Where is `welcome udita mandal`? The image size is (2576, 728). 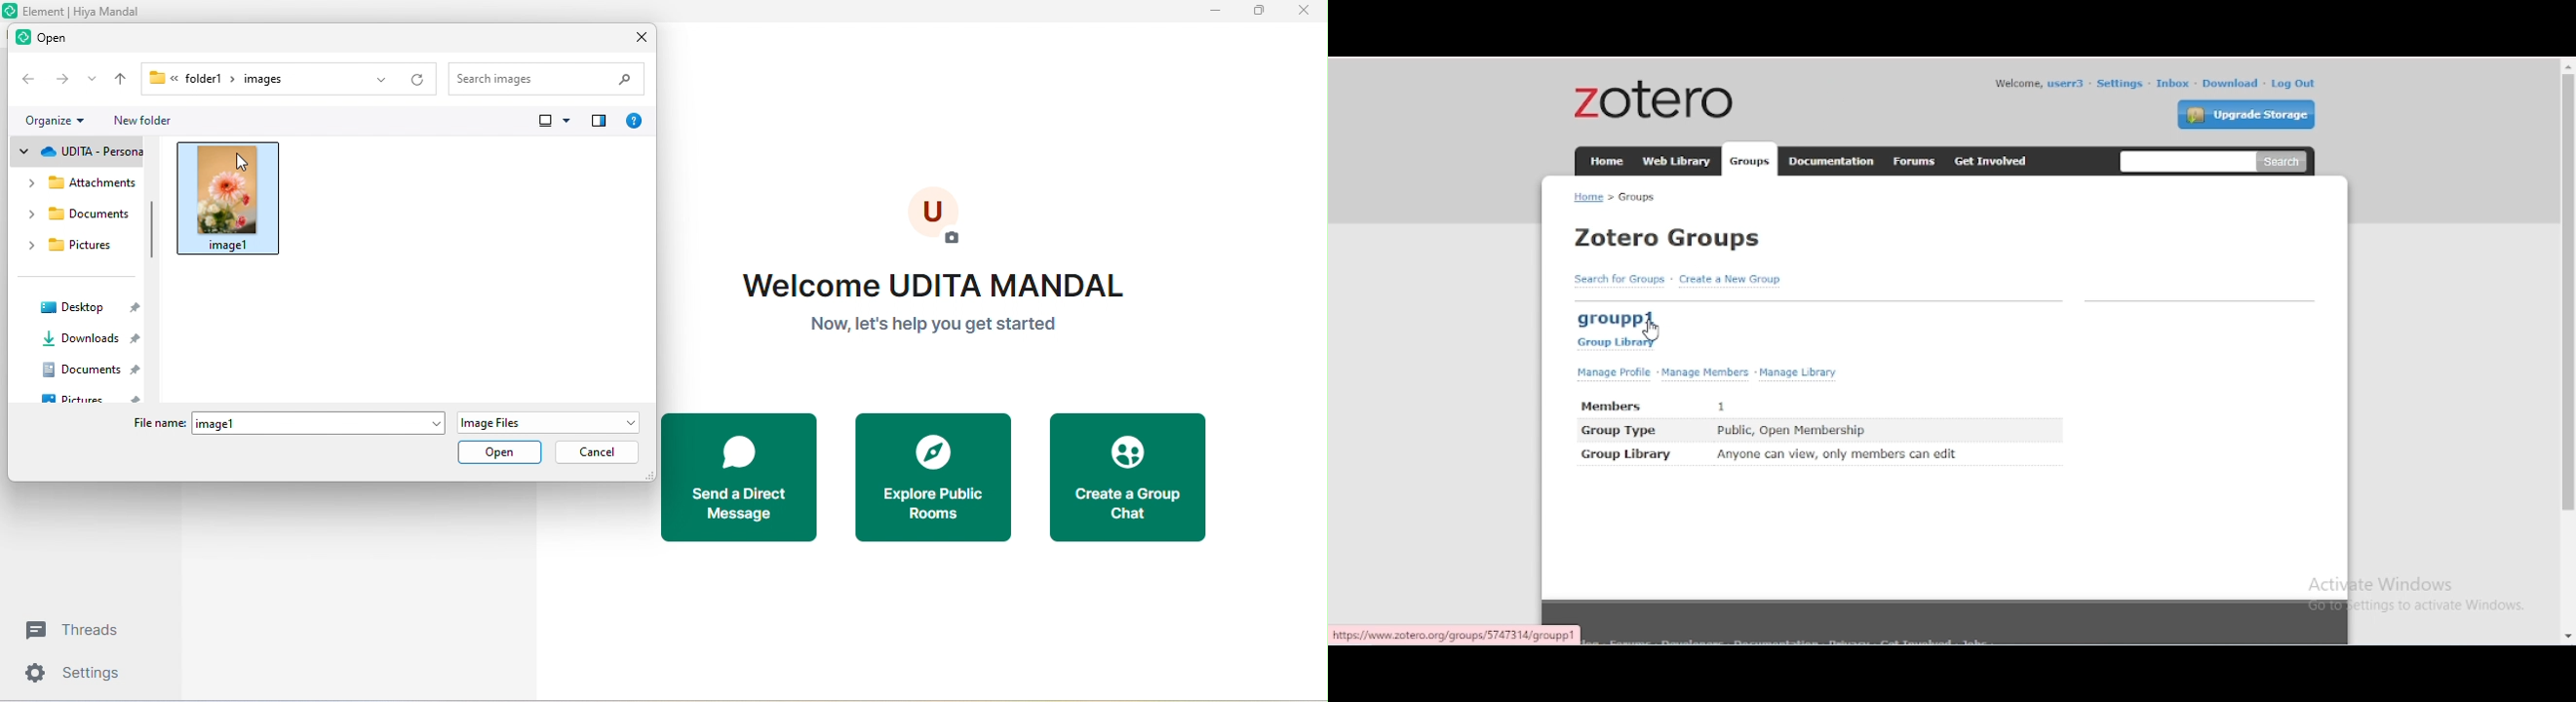 welcome udita mandal is located at coordinates (927, 308).